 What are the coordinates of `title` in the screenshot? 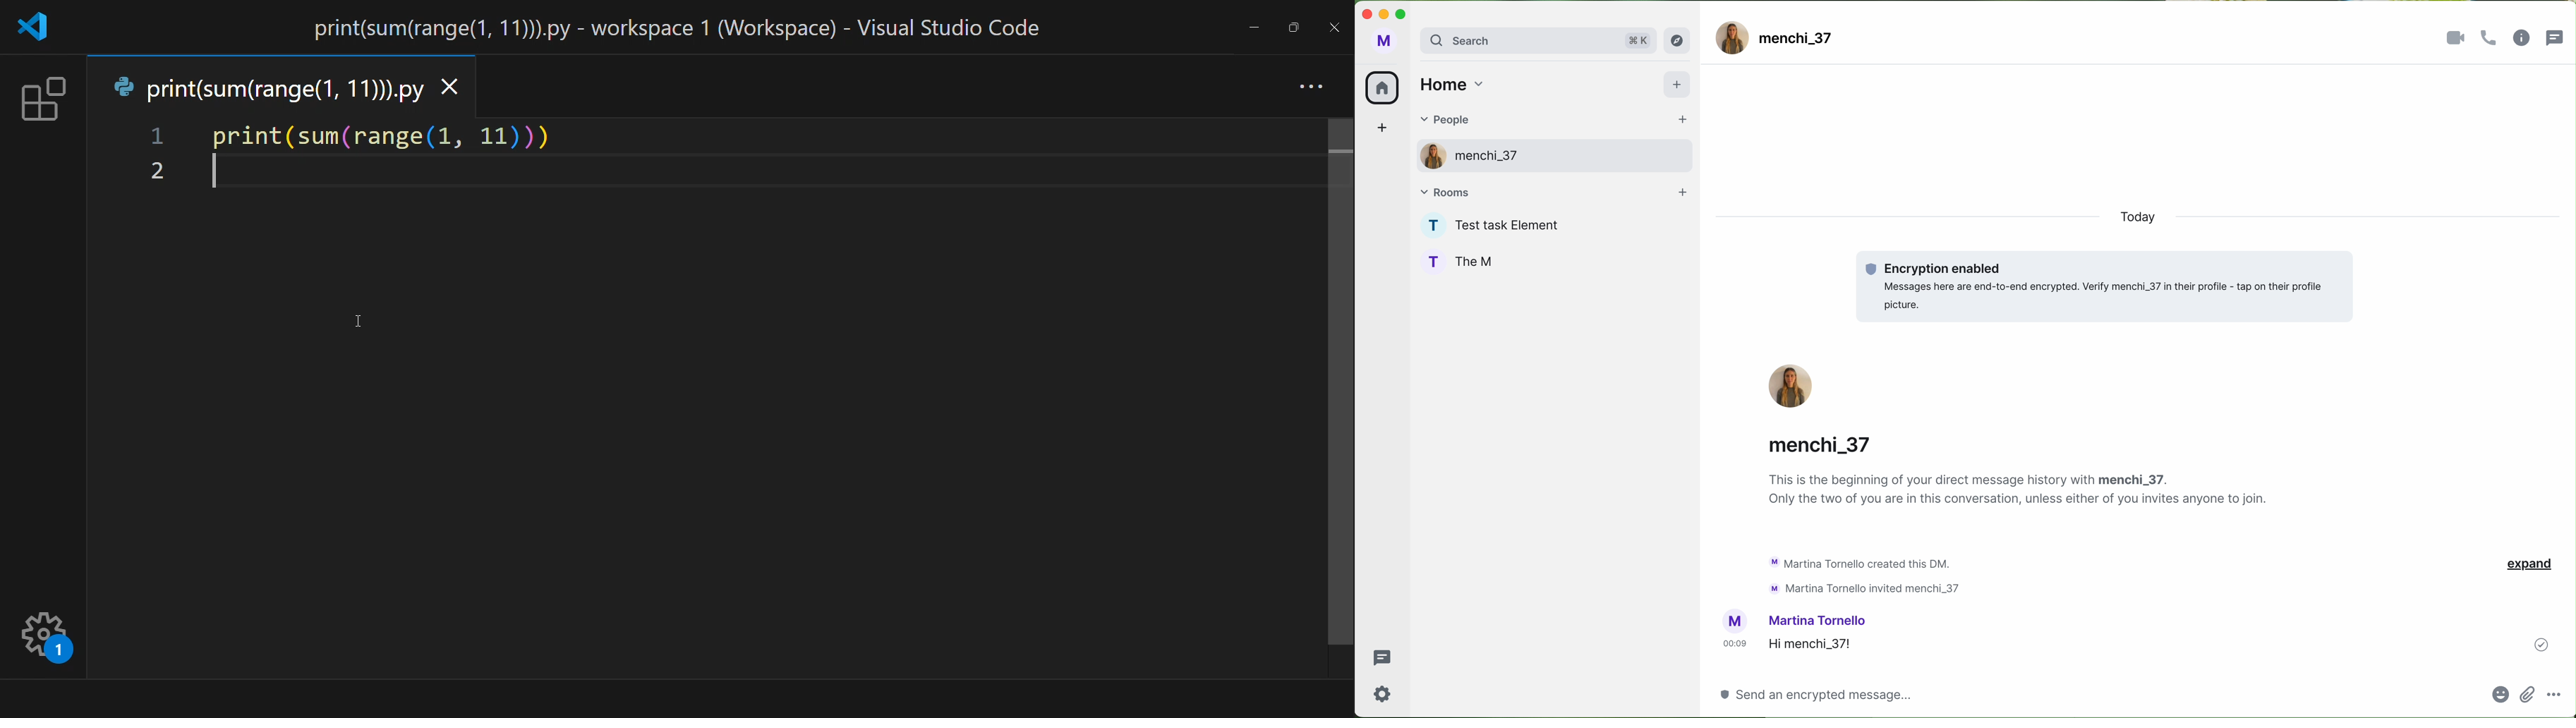 It's located at (678, 27).